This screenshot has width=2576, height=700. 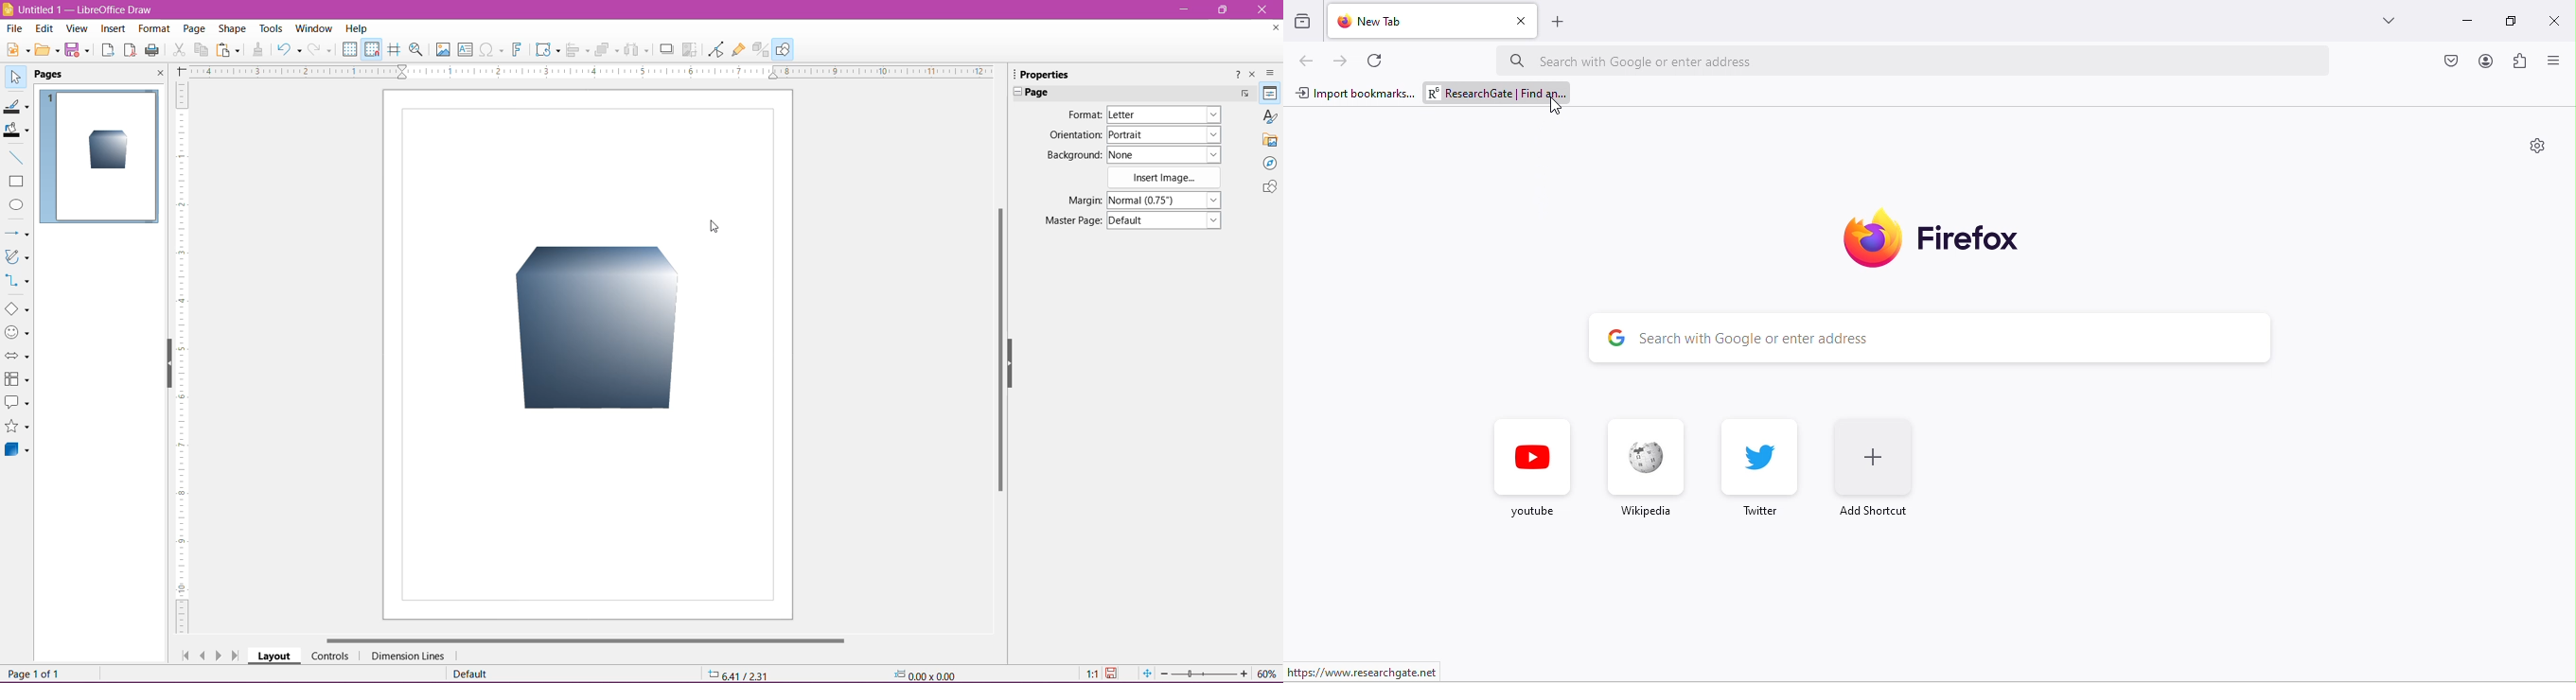 I want to click on Basic Shapes, so click(x=17, y=309).